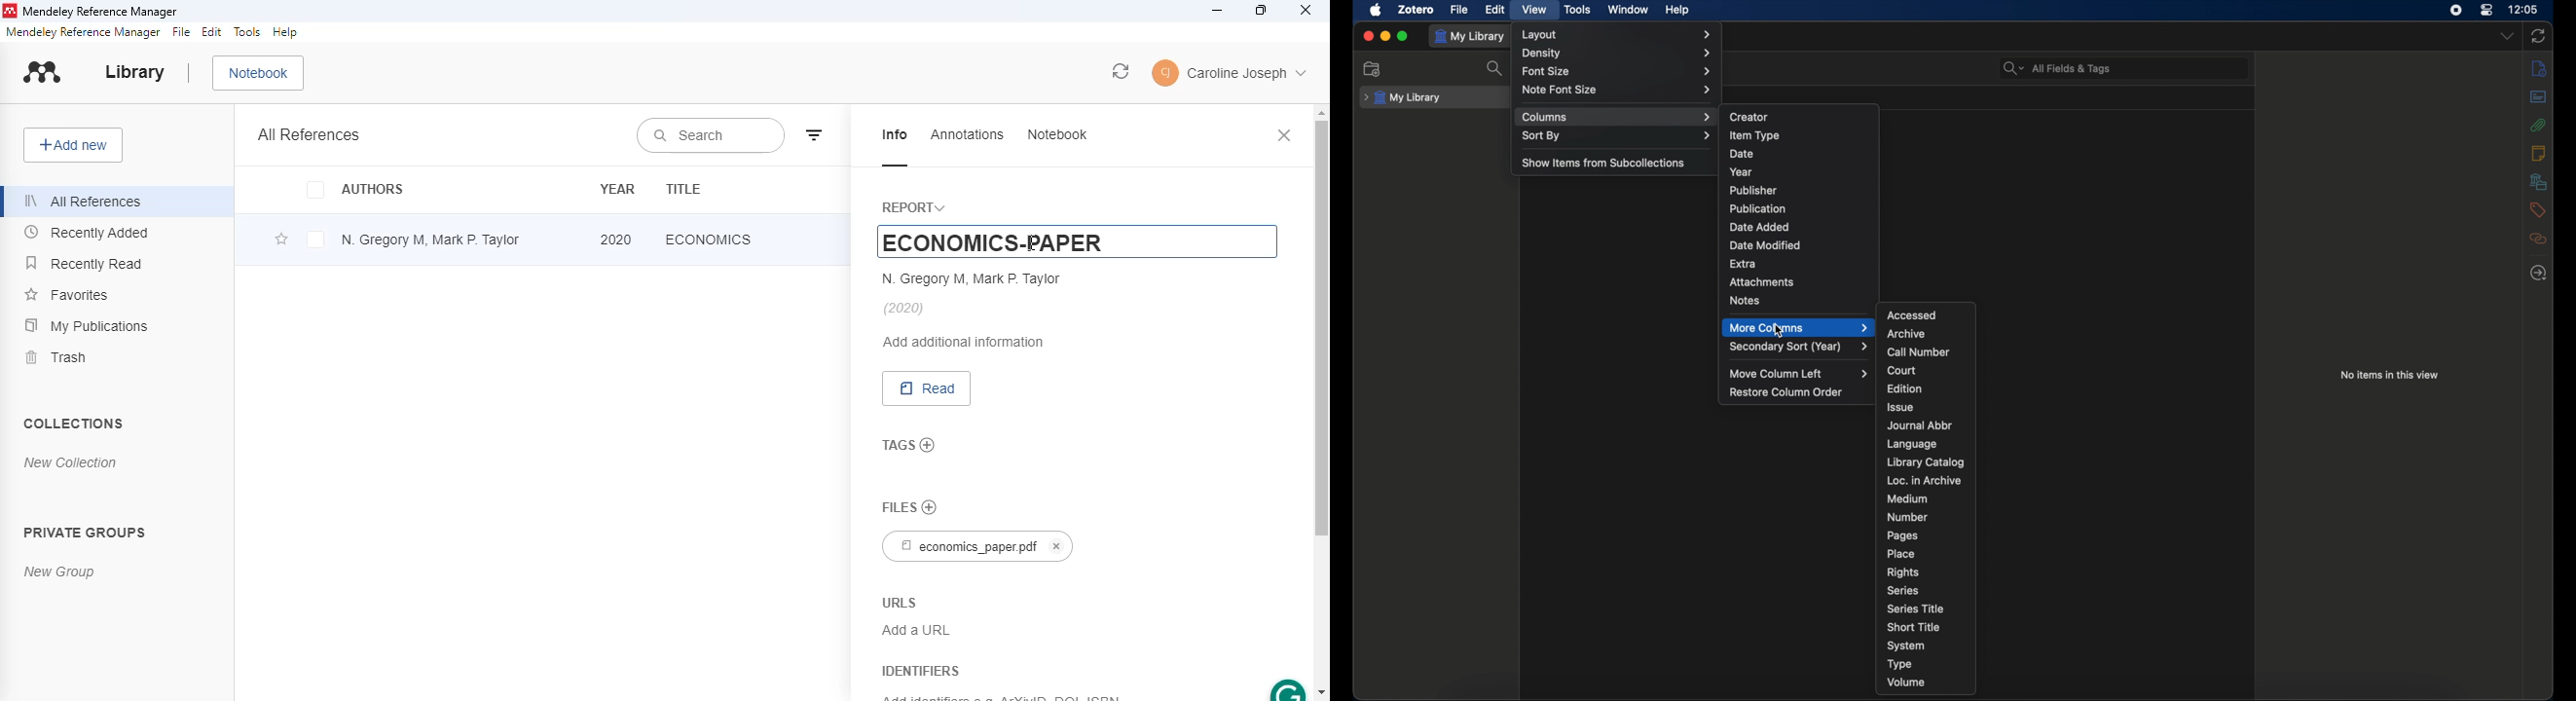  I want to click on filter by, so click(815, 134).